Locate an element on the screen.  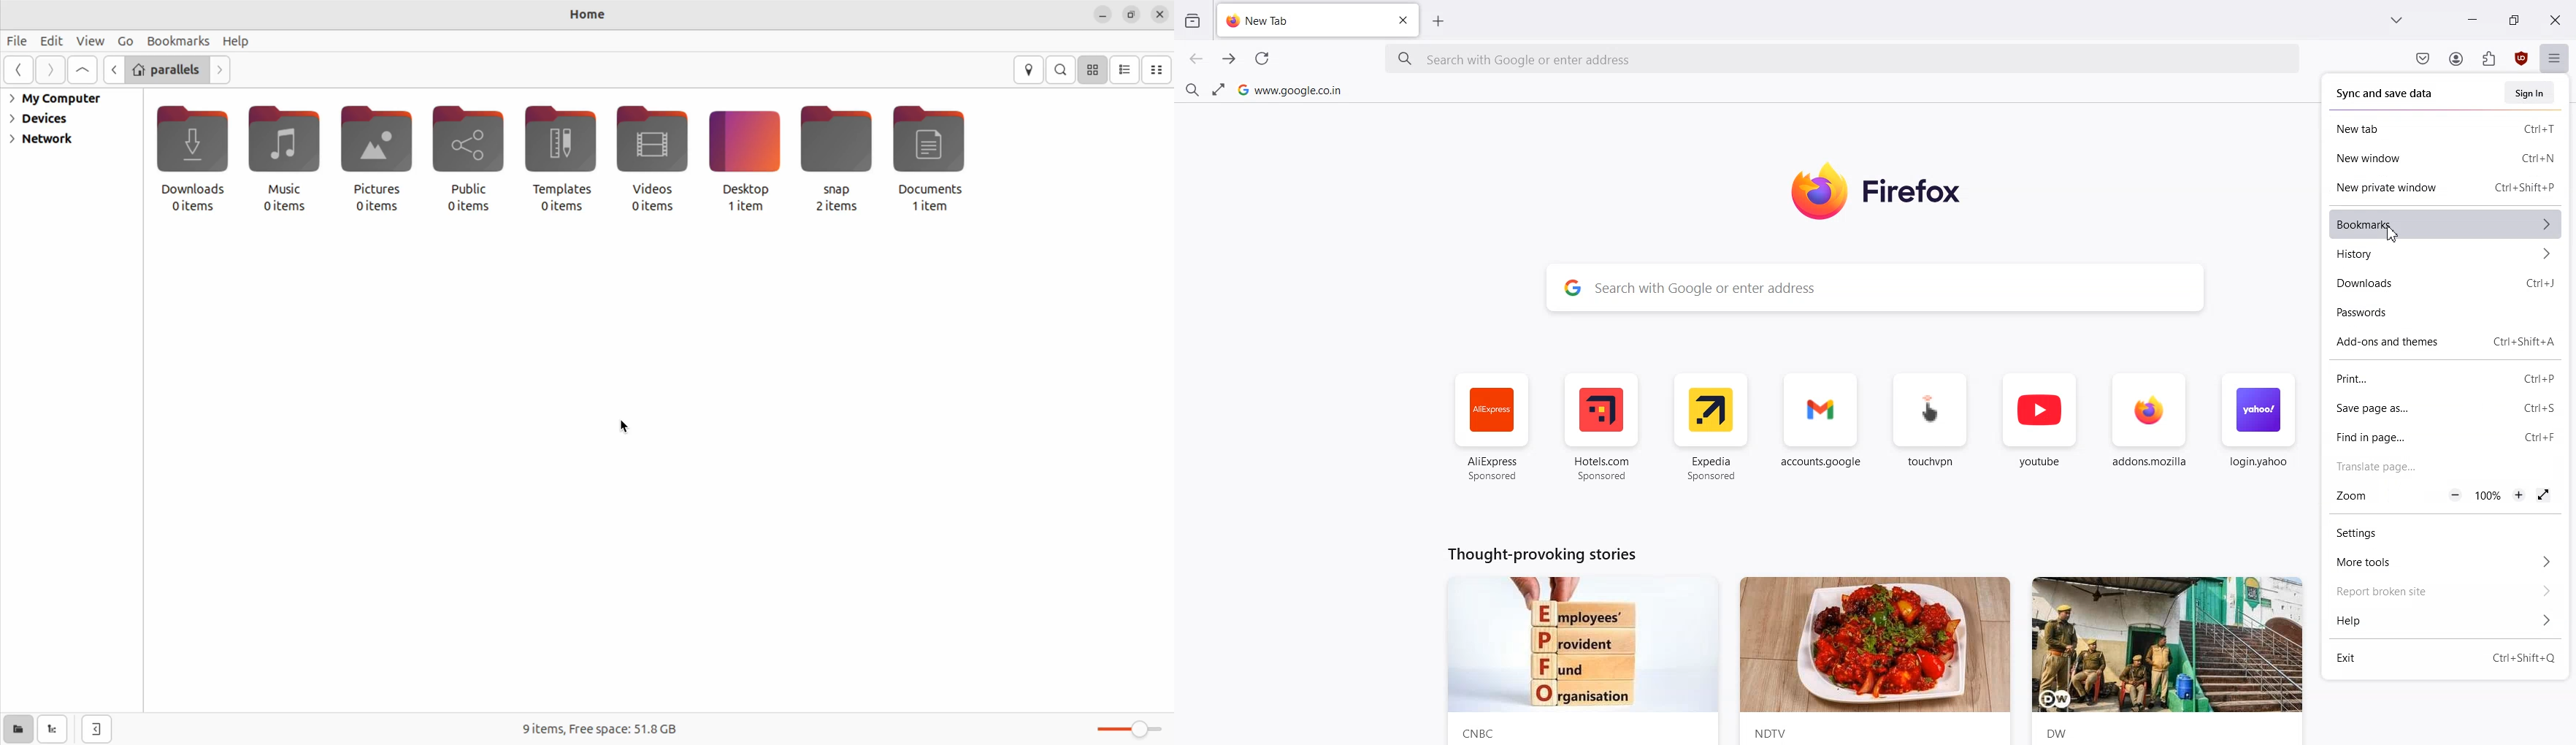
desktop 1 item is located at coordinates (741, 160).